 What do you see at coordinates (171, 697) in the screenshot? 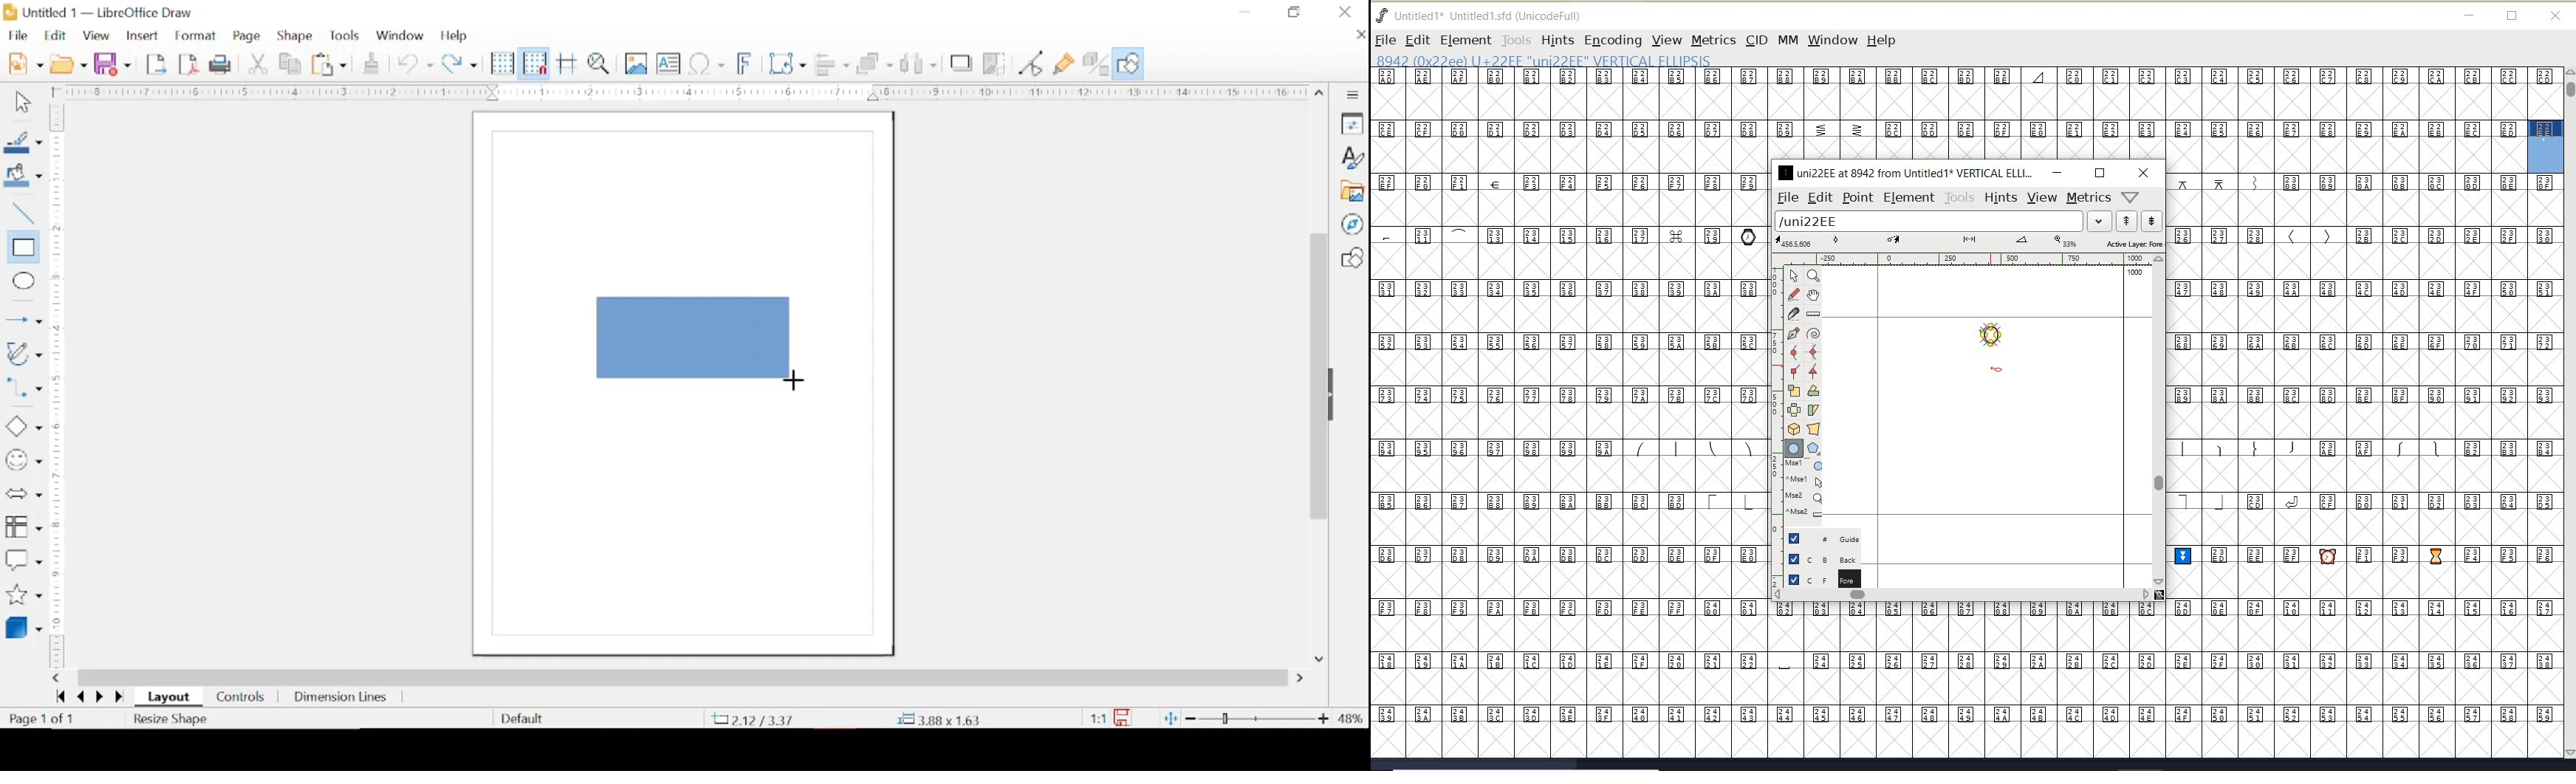
I see `layout` at bounding box center [171, 697].